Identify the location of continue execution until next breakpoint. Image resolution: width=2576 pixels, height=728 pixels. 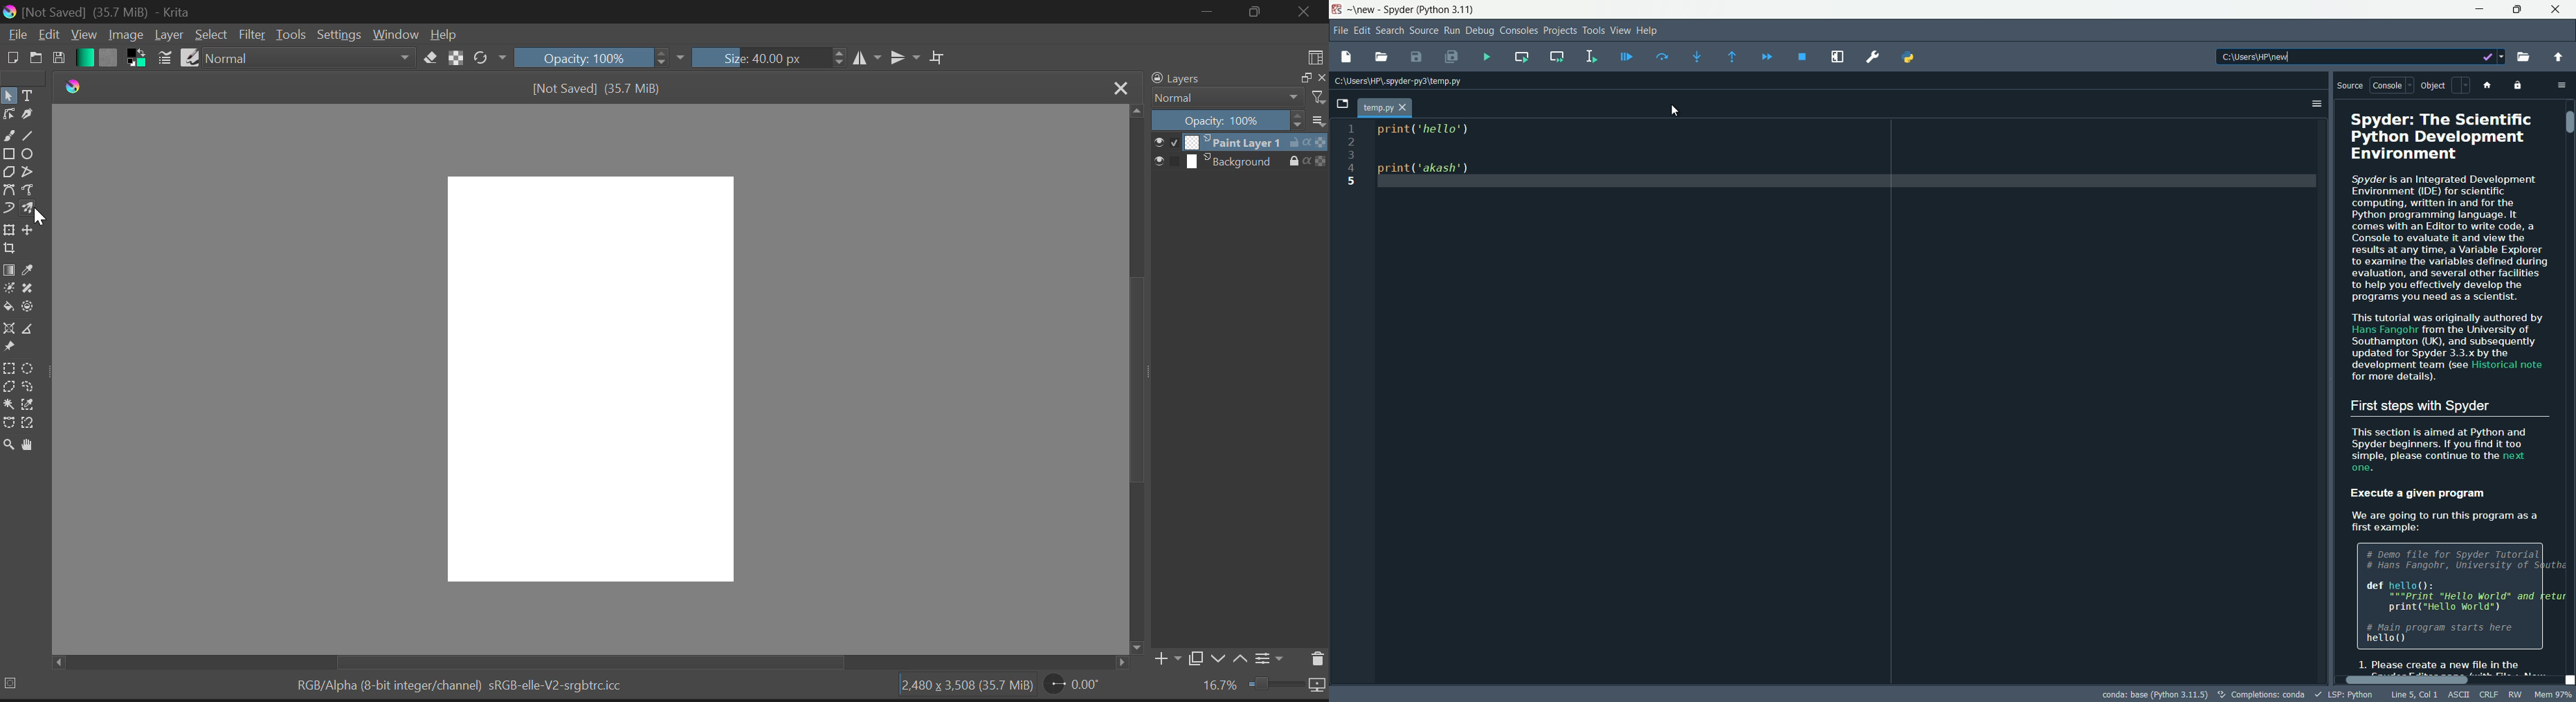
(1764, 57).